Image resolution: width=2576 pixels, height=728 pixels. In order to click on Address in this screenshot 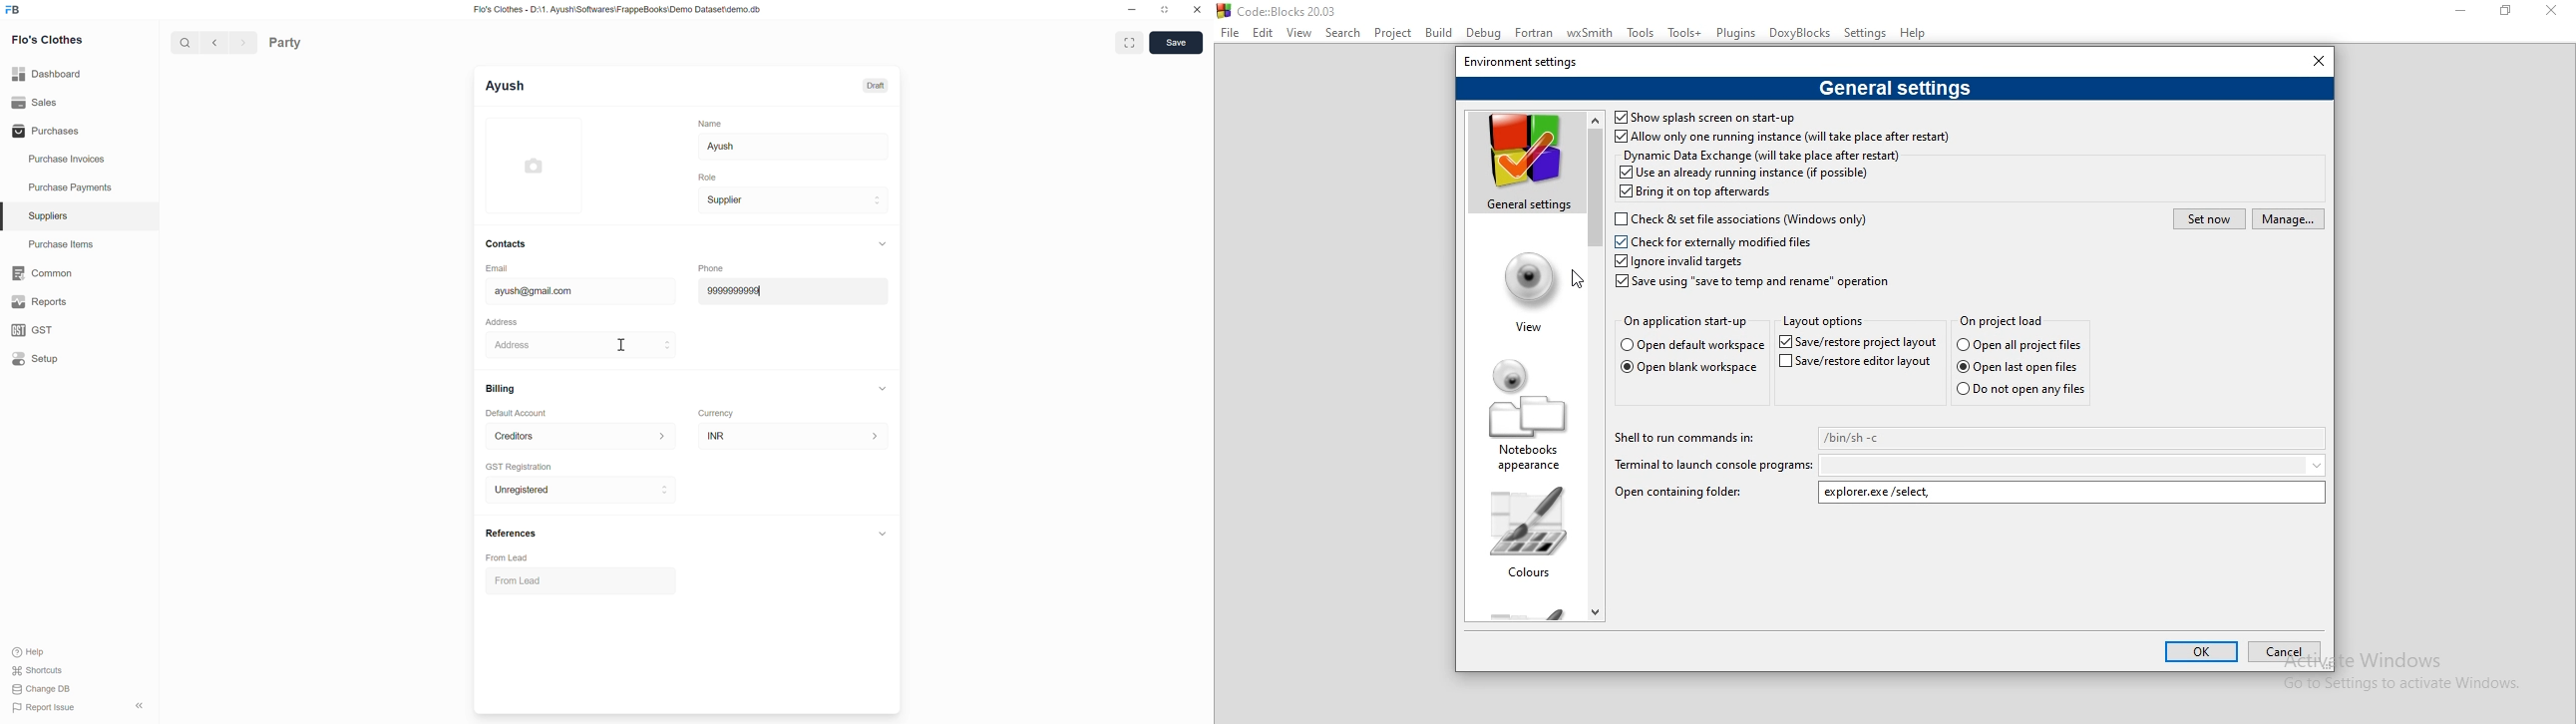, I will do `click(502, 322)`.